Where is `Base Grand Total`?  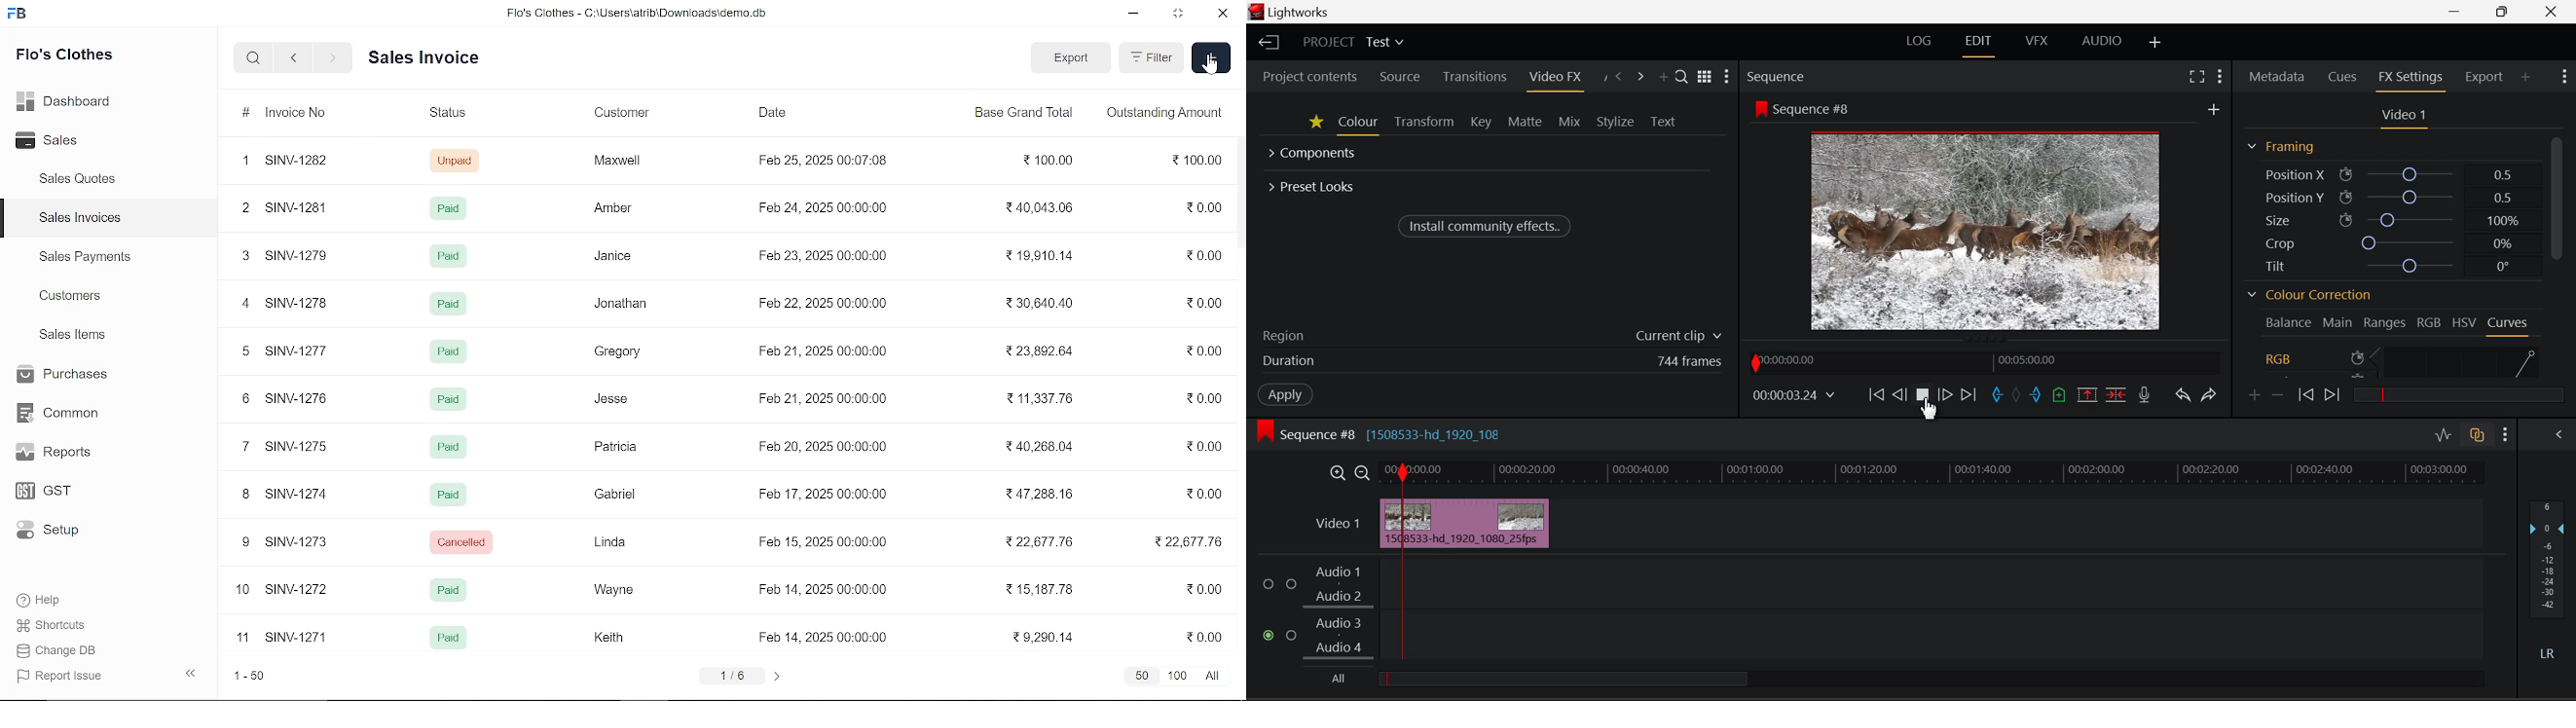 Base Grand Total is located at coordinates (1023, 116).